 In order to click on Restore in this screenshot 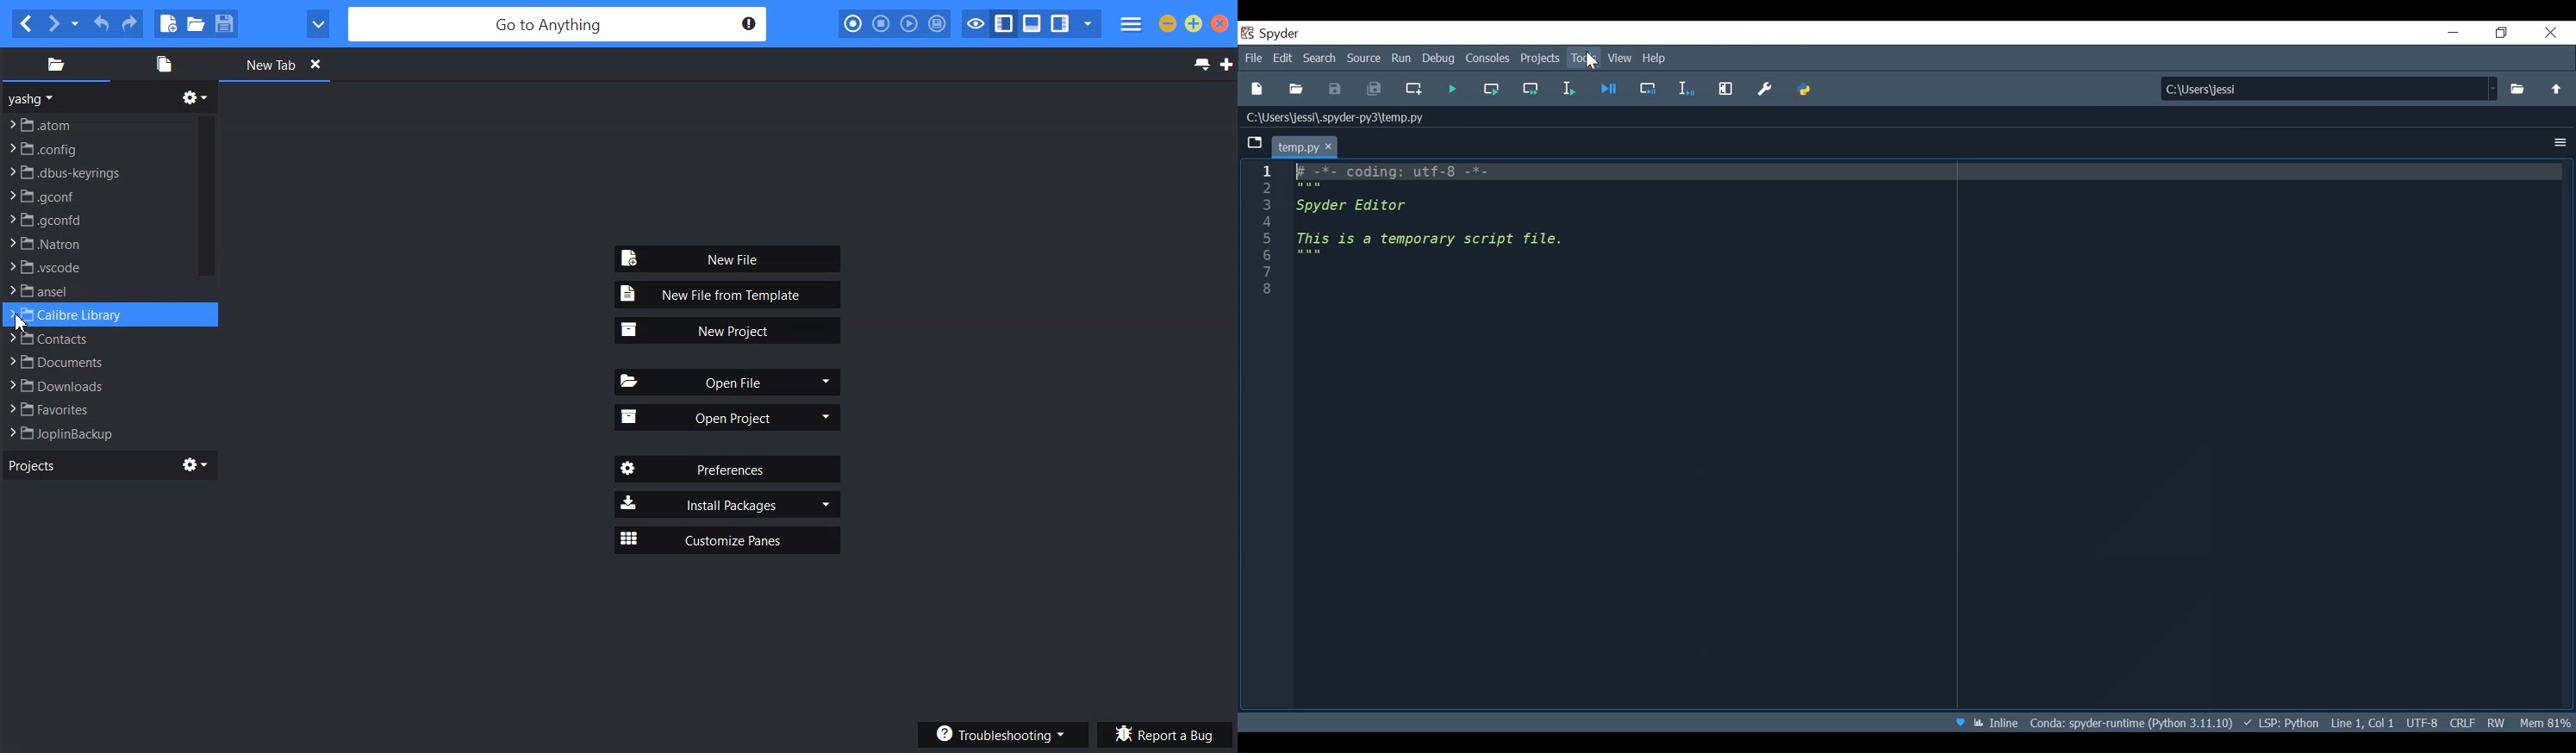, I will do `click(2503, 32)`.